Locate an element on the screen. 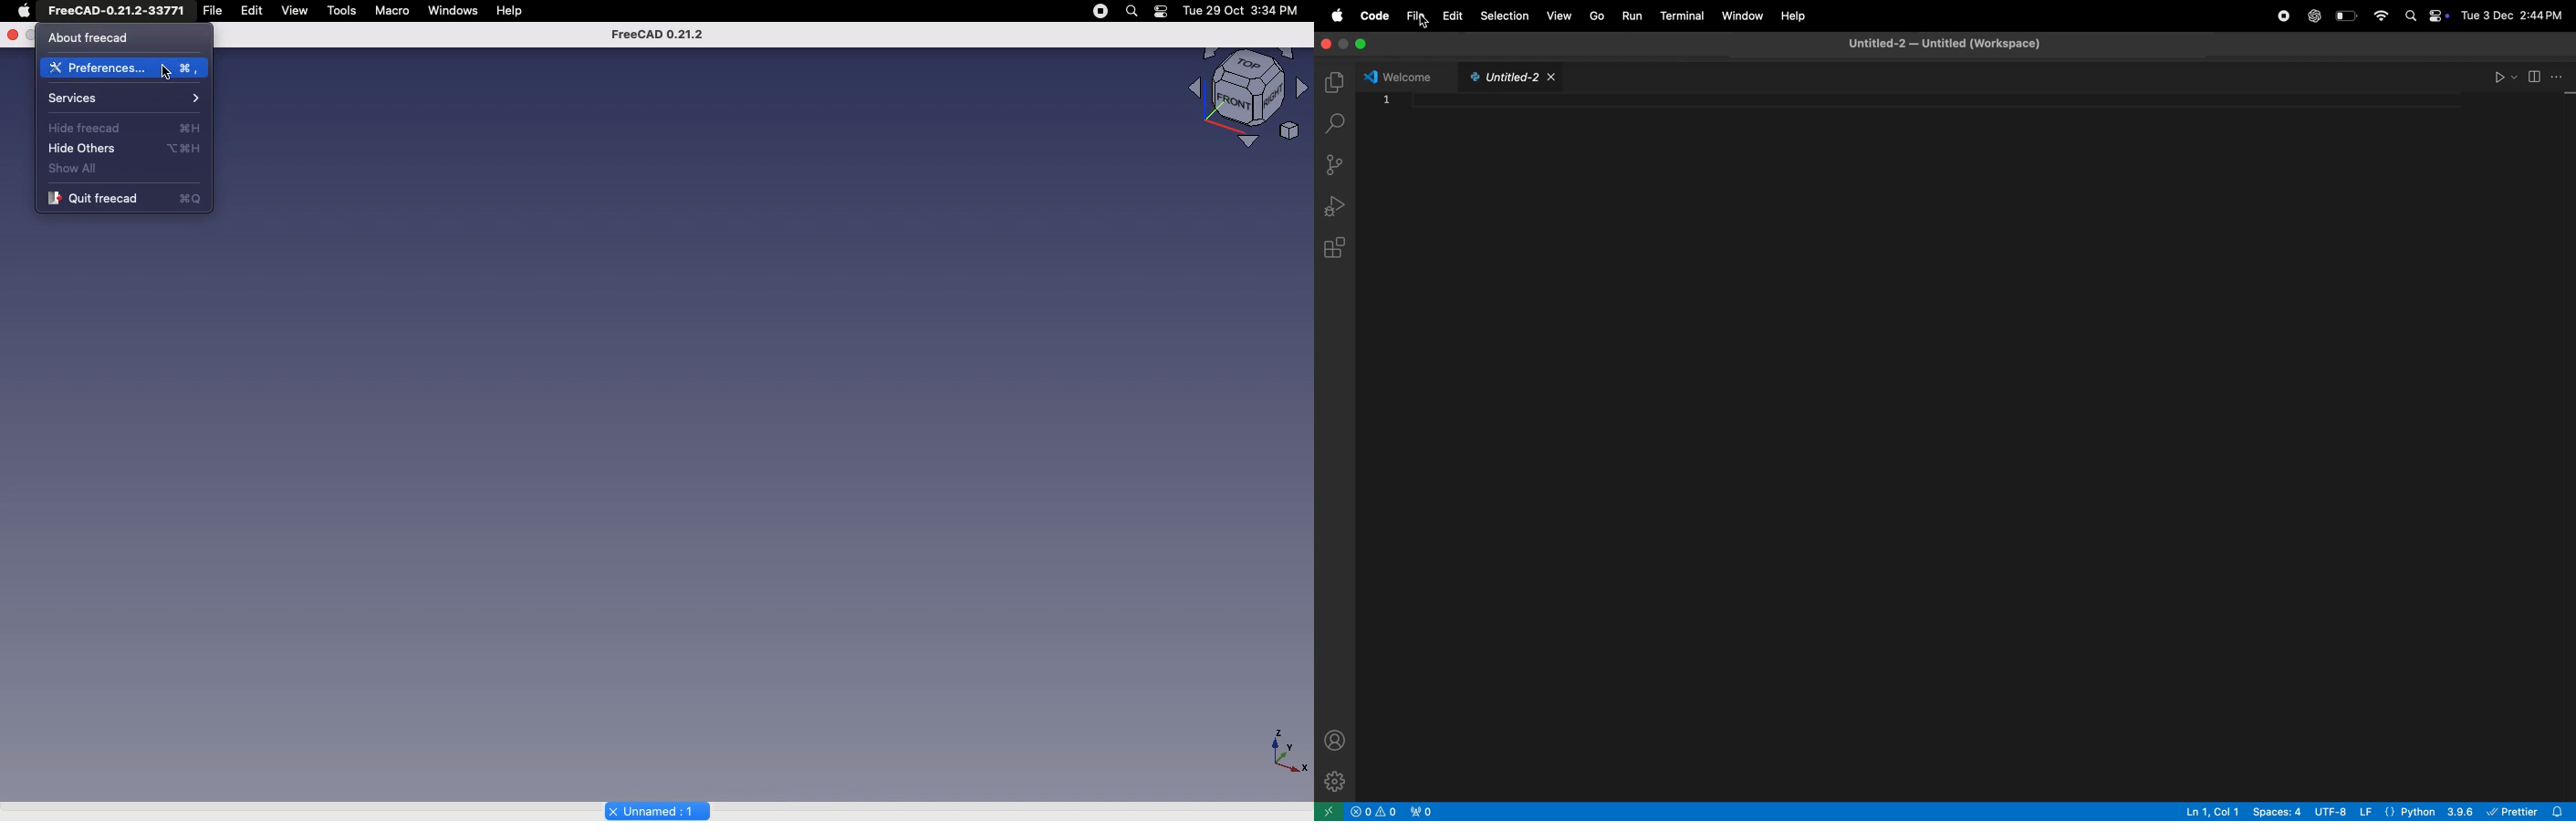  Edit is located at coordinates (256, 11).